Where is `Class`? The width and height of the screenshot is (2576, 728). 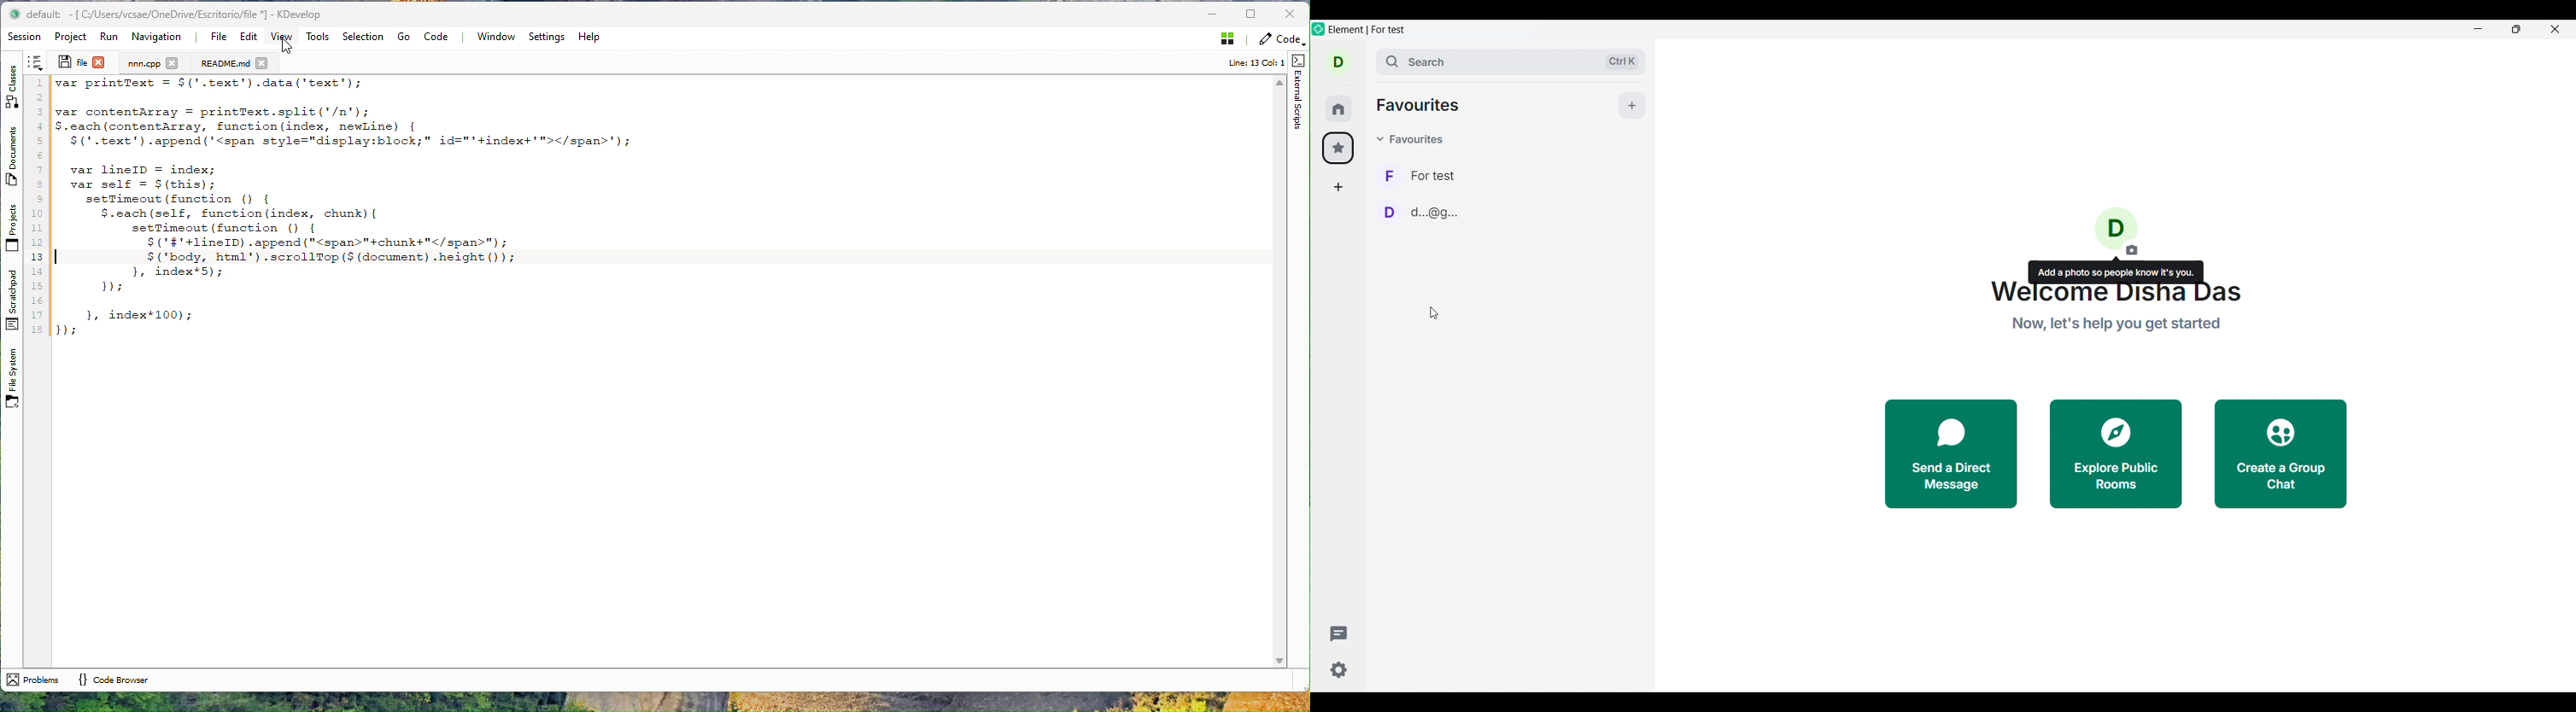 Class is located at coordinates (13, 84).